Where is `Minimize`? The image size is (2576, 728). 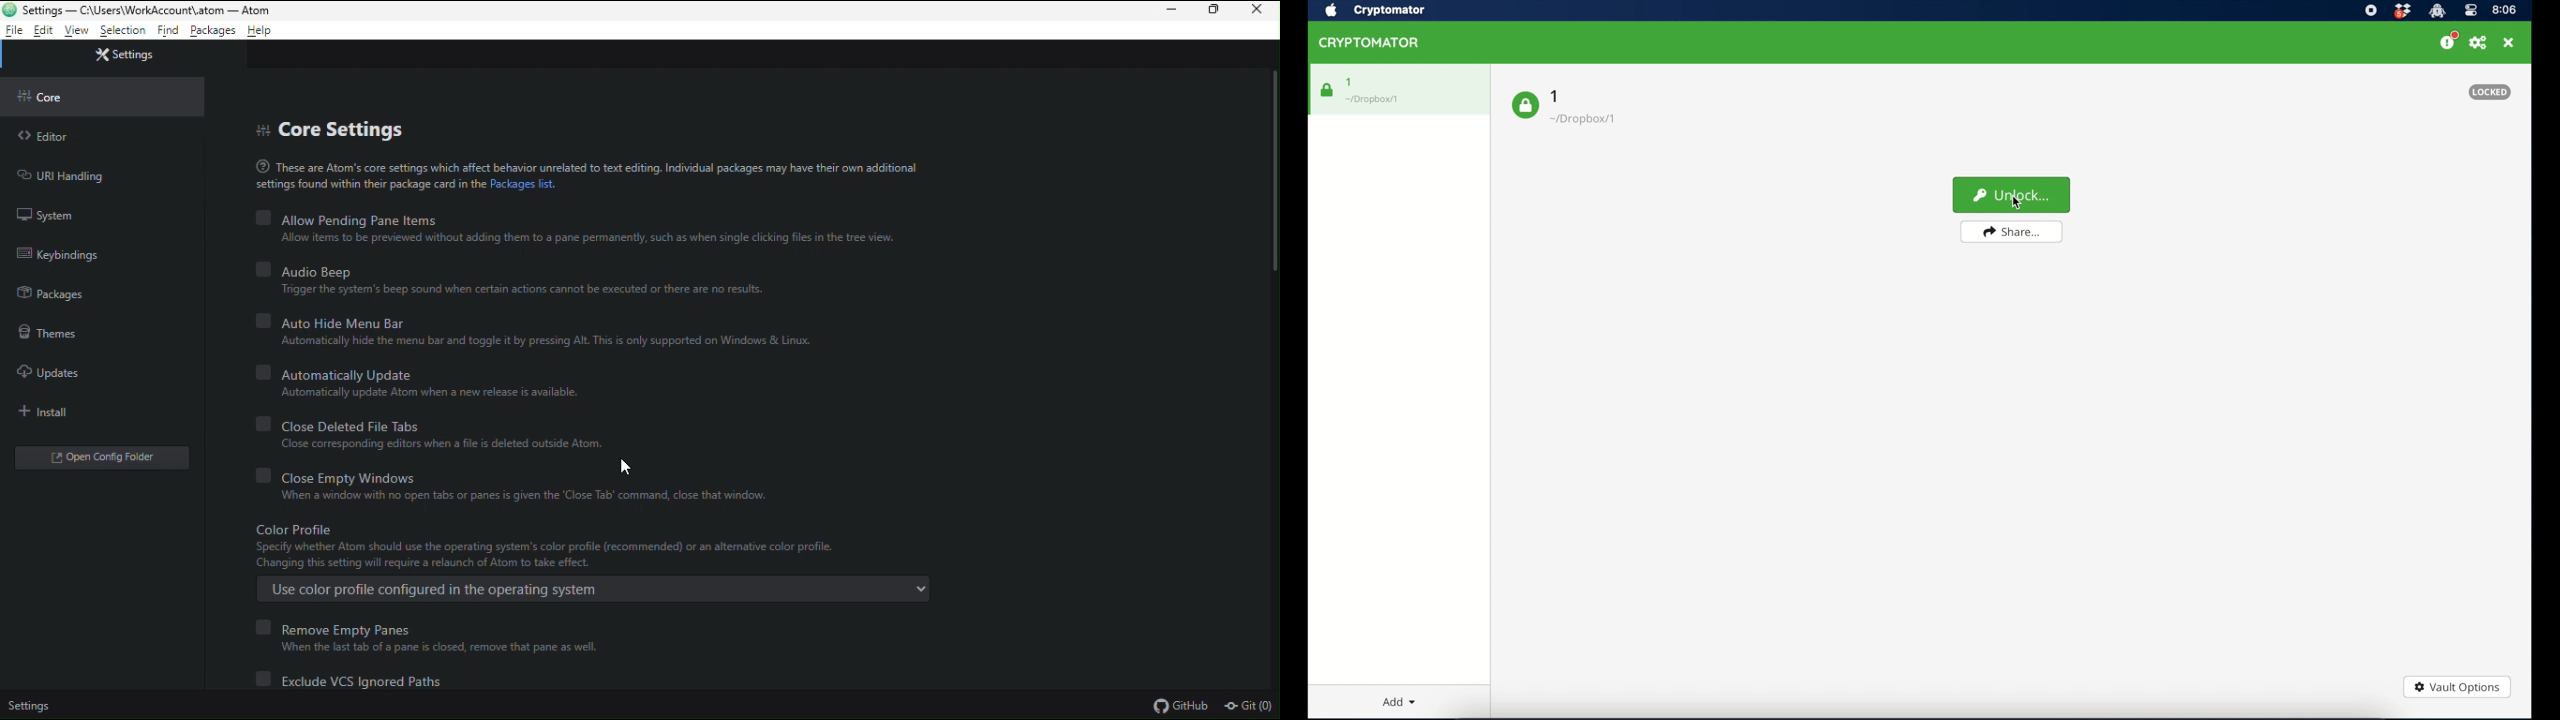
Minimize is located at coordinates (1168, 11).